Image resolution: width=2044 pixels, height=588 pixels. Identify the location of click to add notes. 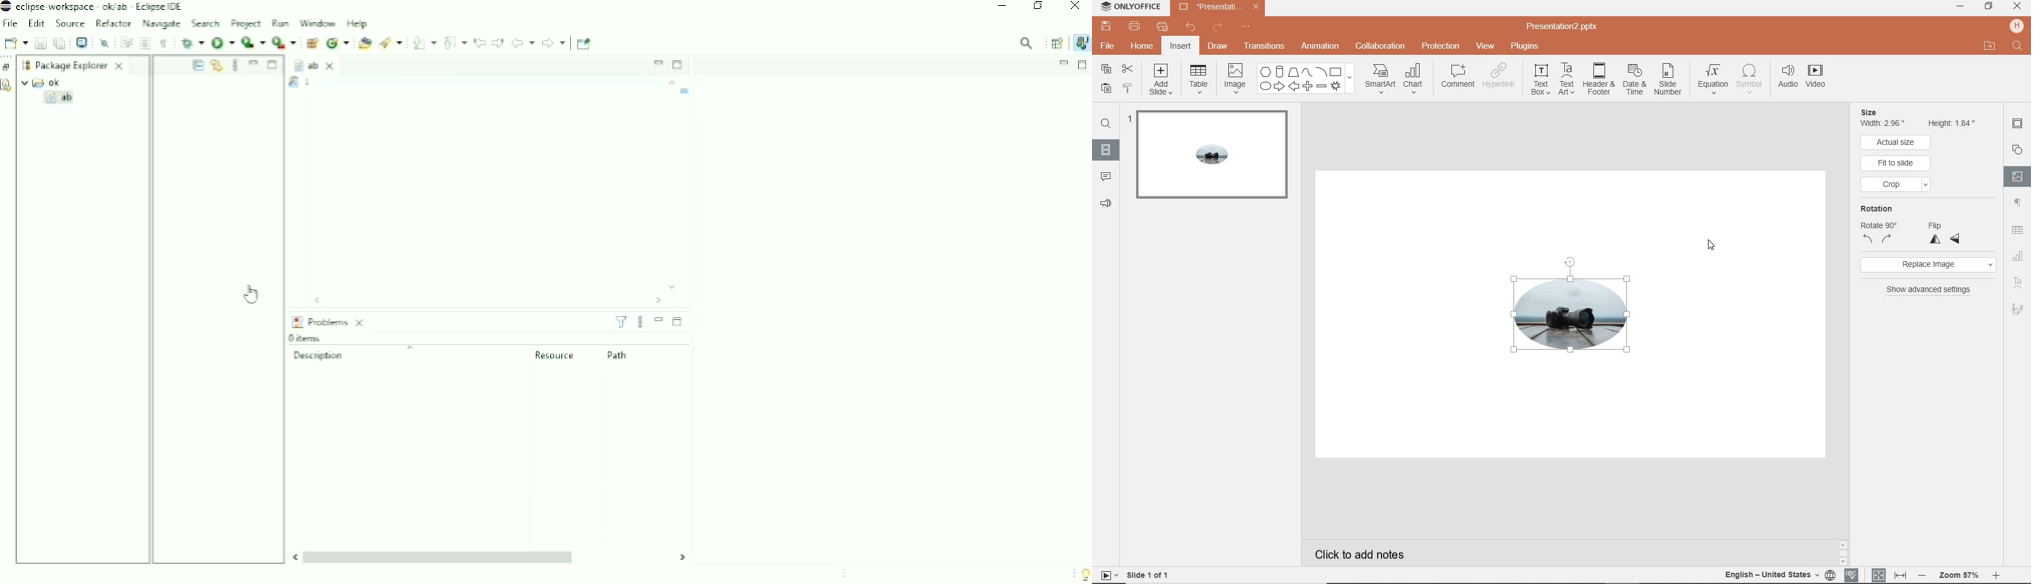
(1386, 553).